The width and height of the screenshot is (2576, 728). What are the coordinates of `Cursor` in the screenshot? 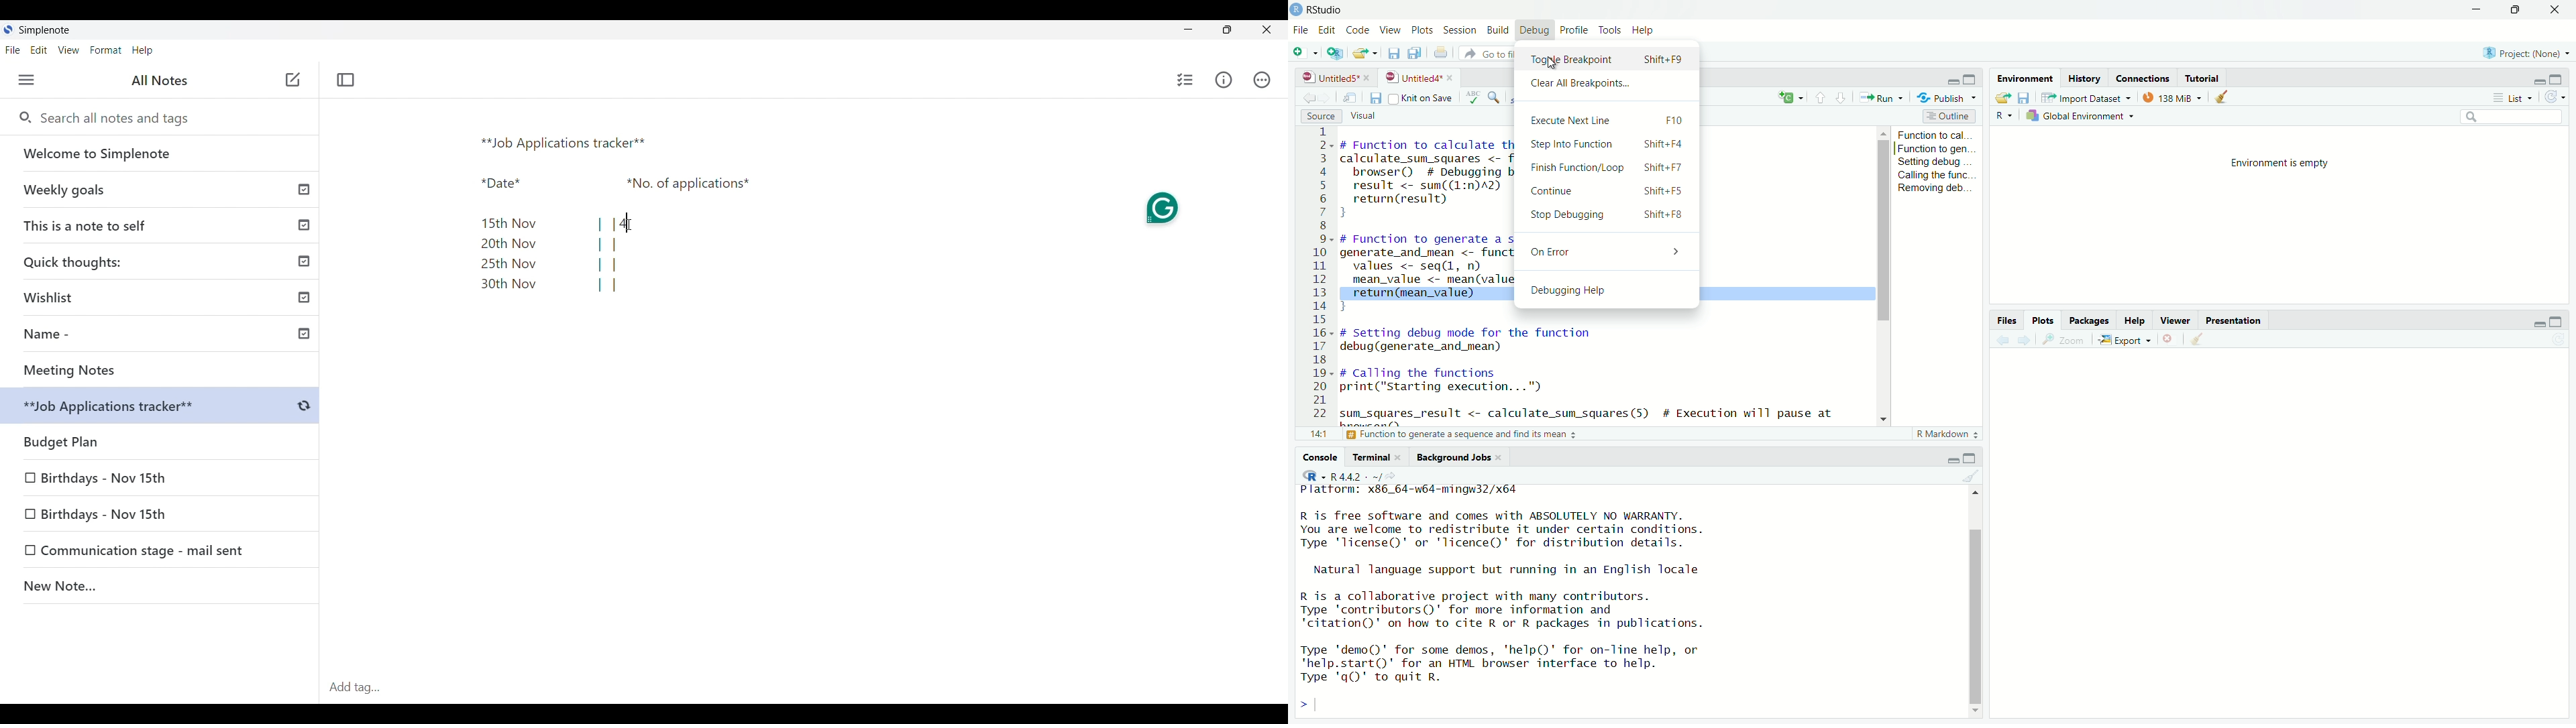 It's located at (629, 224).